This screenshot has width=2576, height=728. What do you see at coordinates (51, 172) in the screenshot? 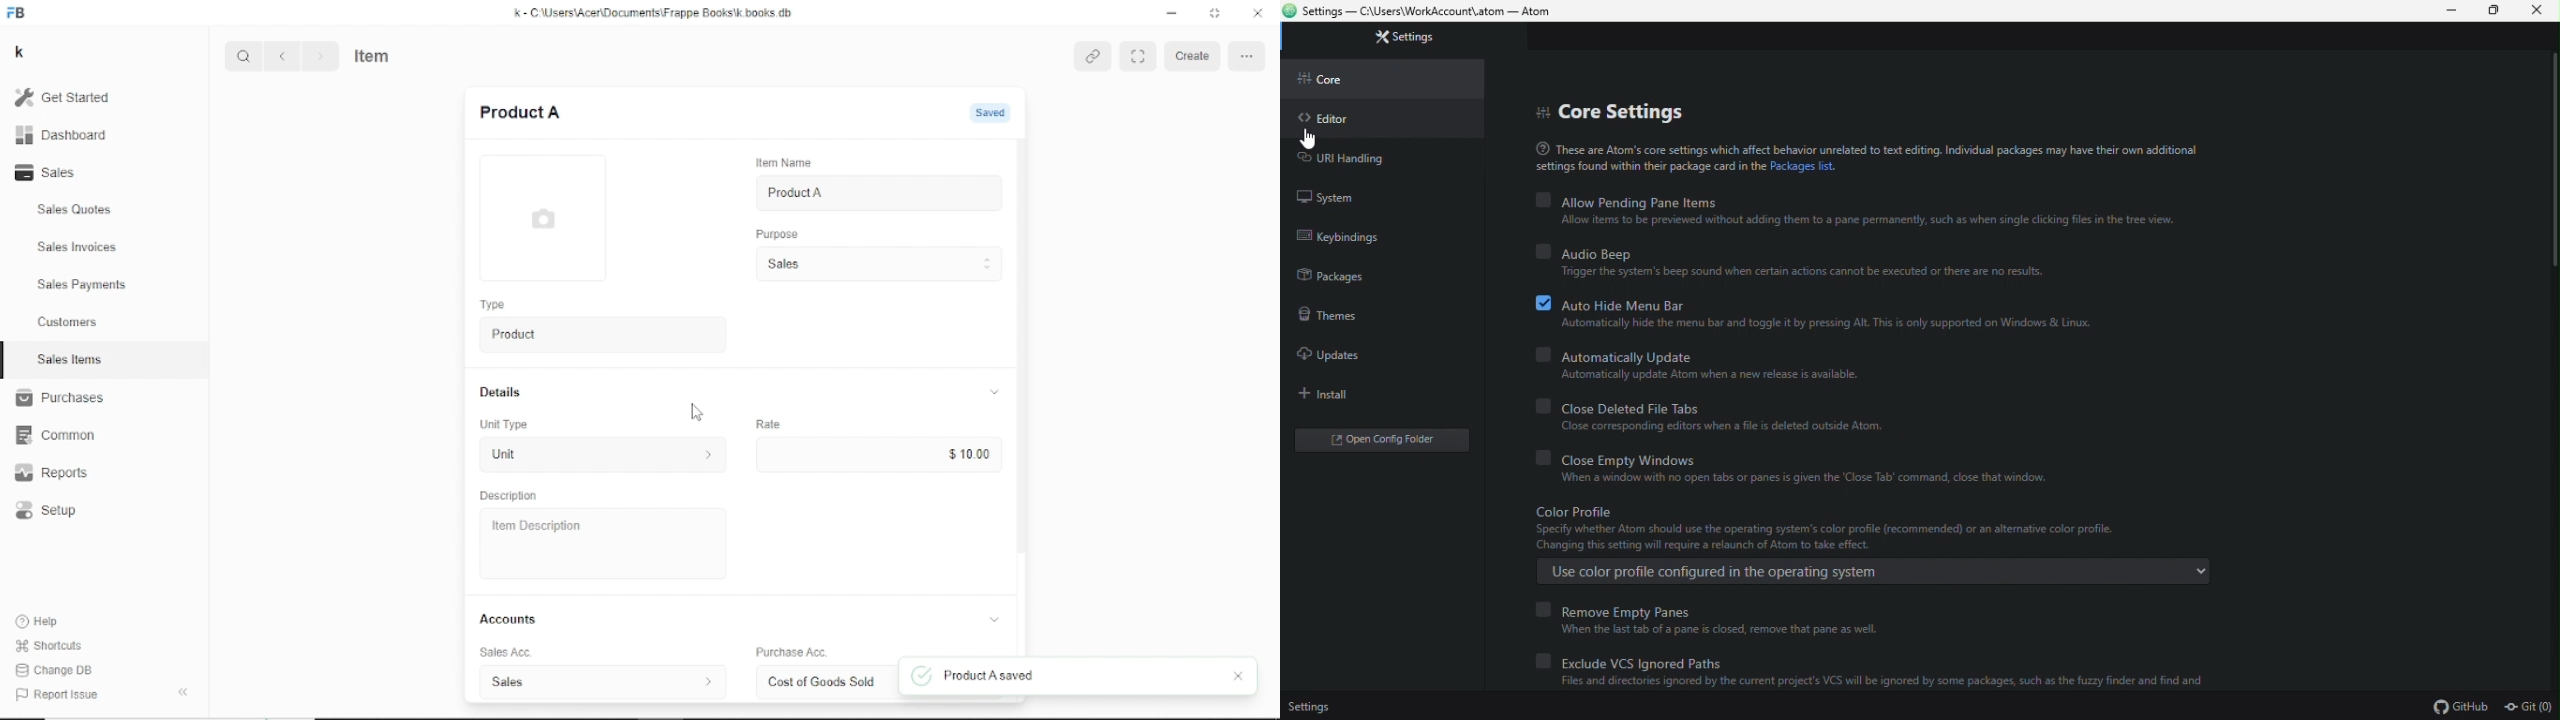
I see `Sales` at bounding box center [51, 172].